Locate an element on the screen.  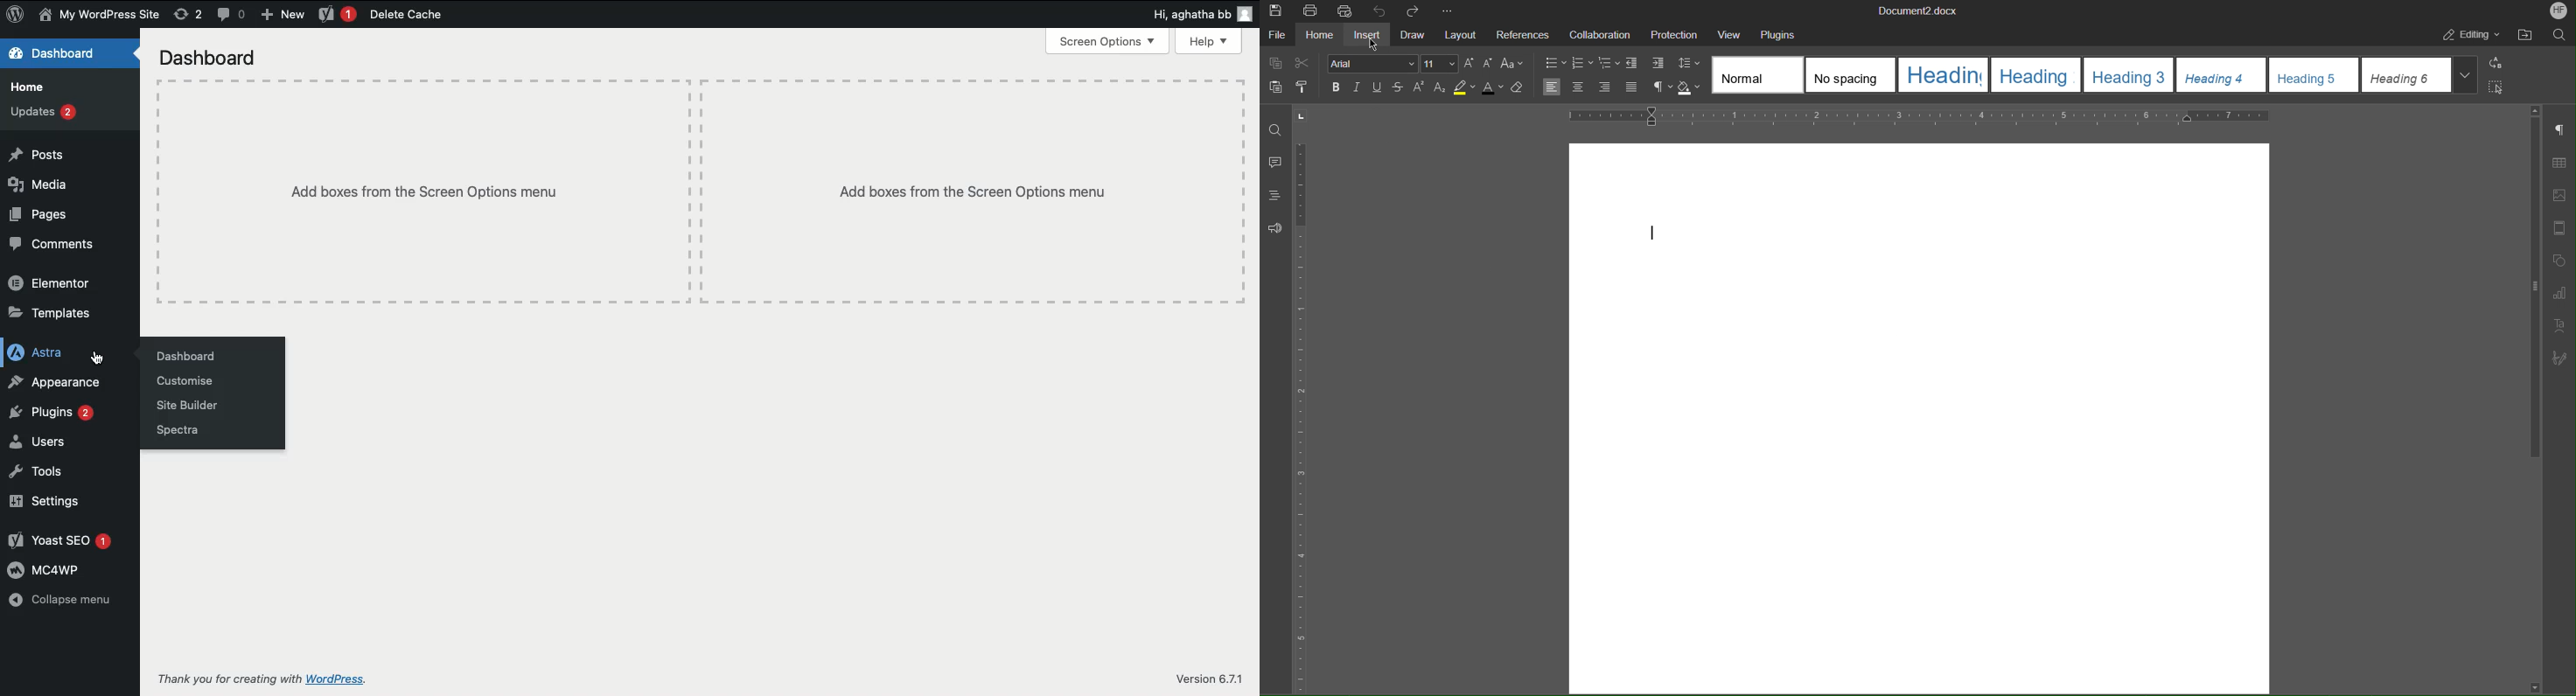
Comments is located at coordinates (1276, 162).